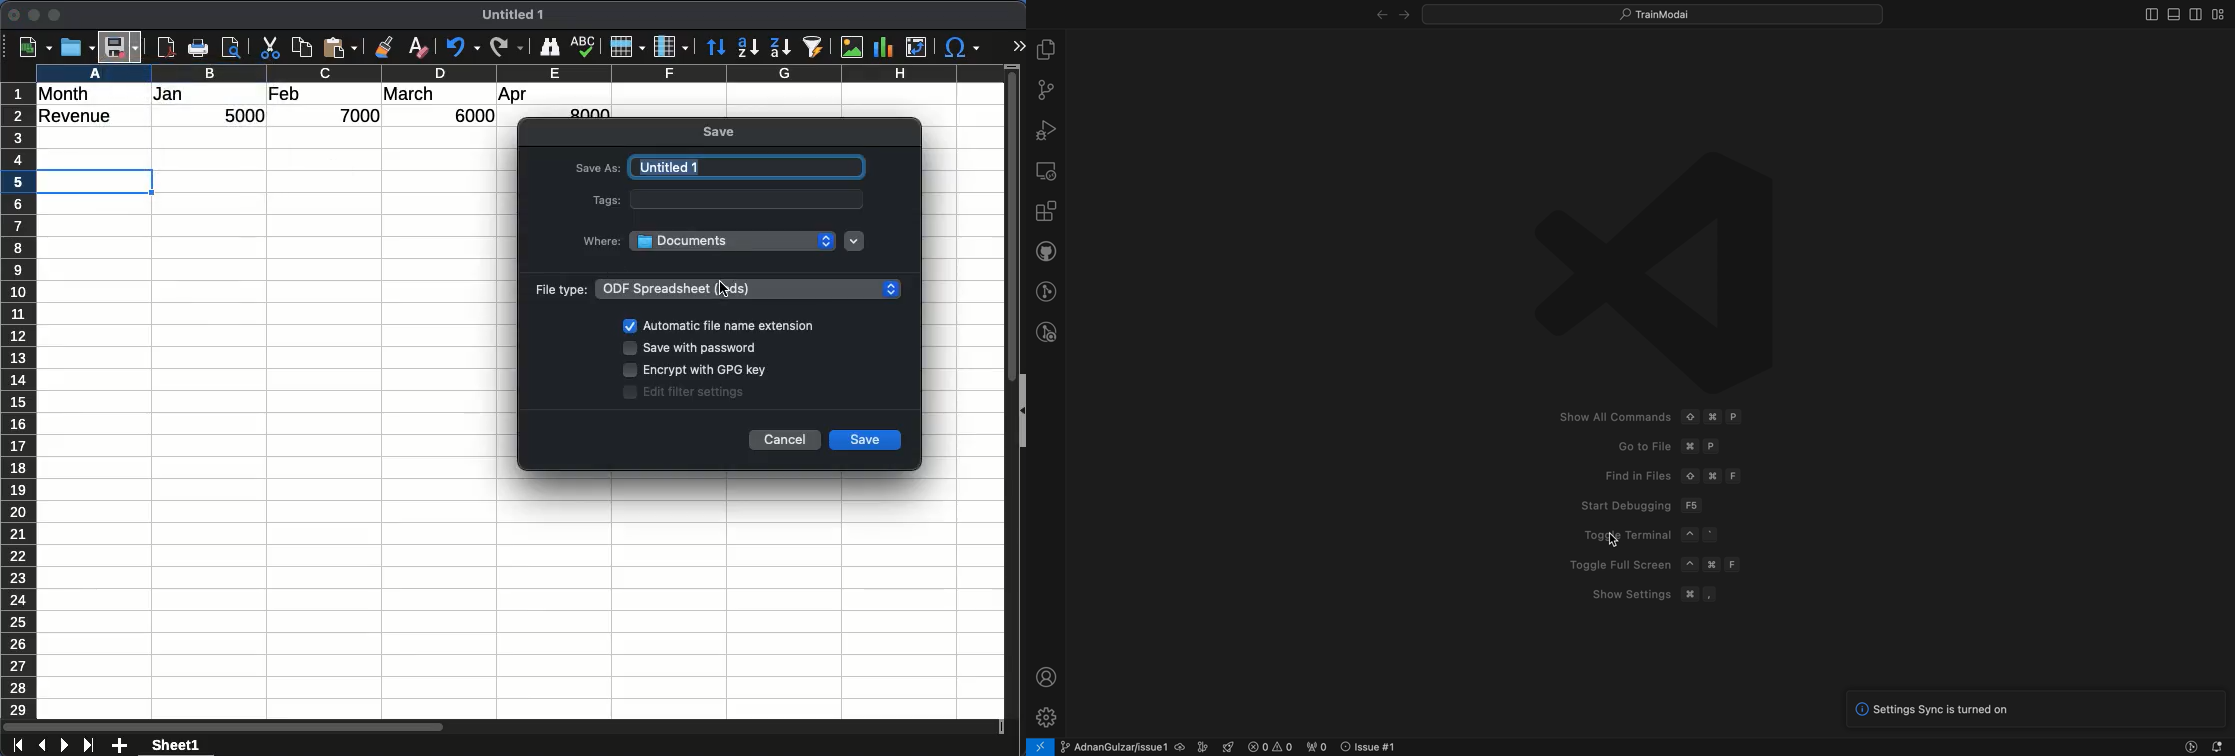 Image resolution: width=2240 pixels, height=756 pixels. What do you see at coordinates (584, 48) in the screenshot?
I see `spell check` at bounding box center [584, 48].